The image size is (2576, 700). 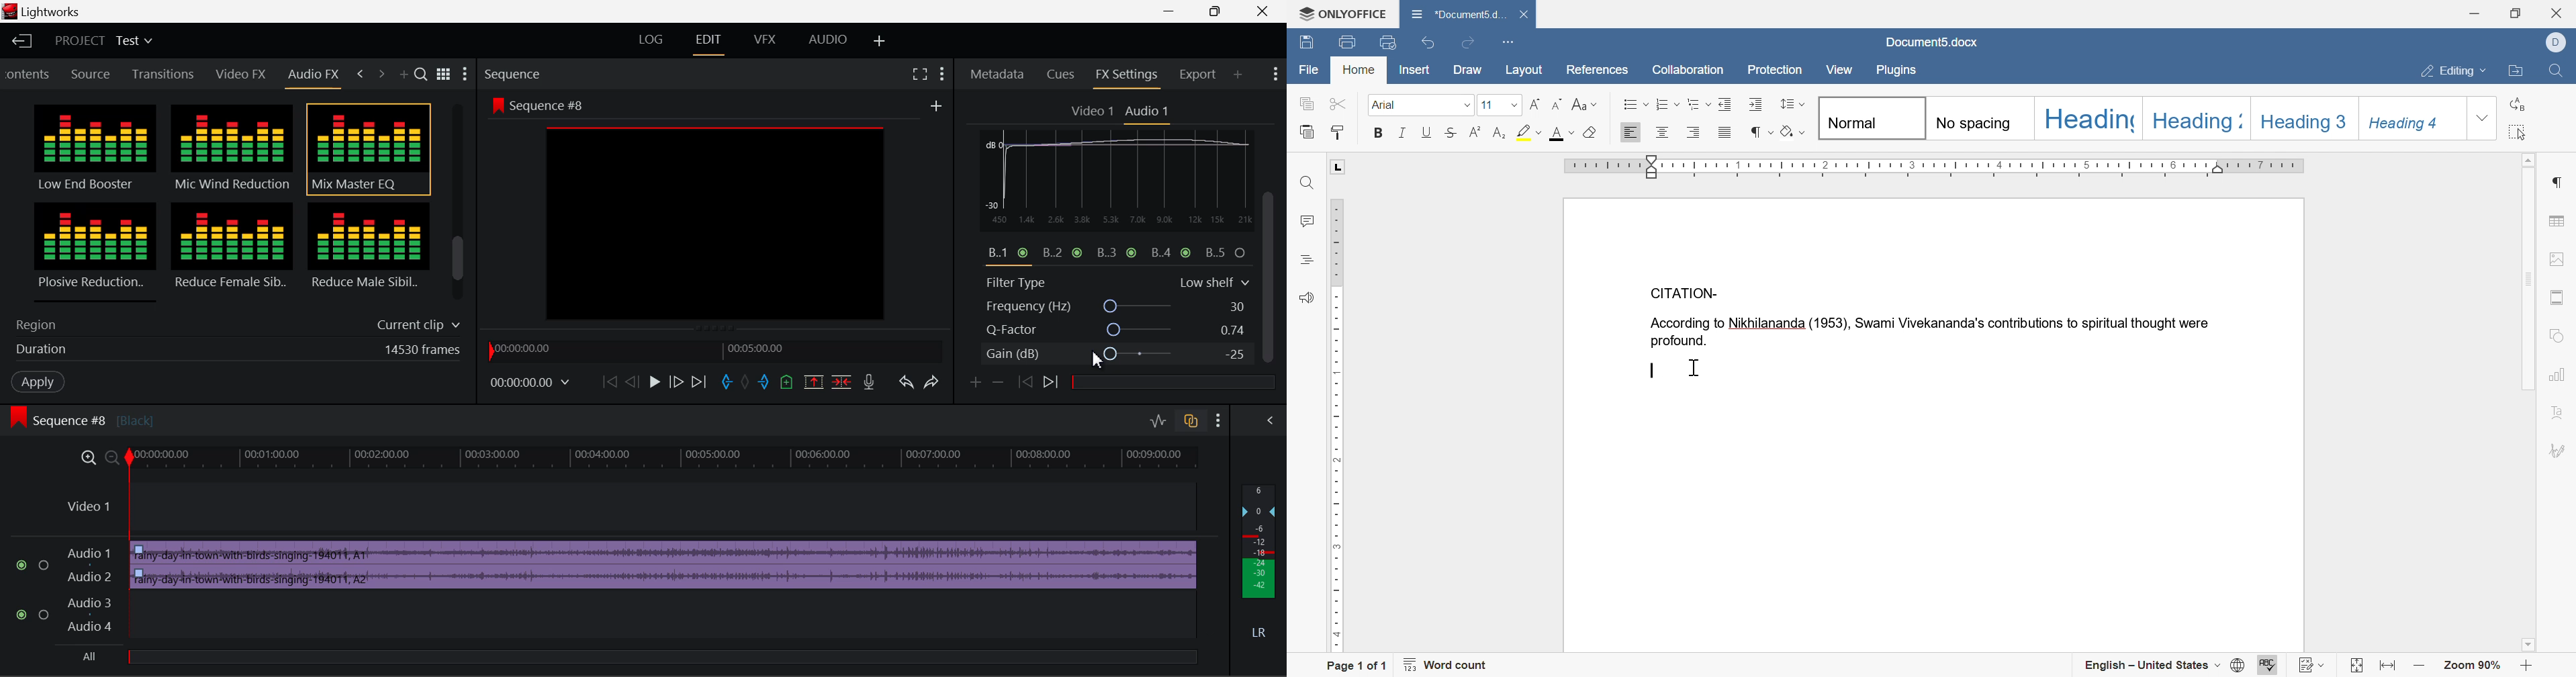 What do you see at coordinates (1724, 131) in the screenshot?
I see `justified` at bounding box center [1724, 131].